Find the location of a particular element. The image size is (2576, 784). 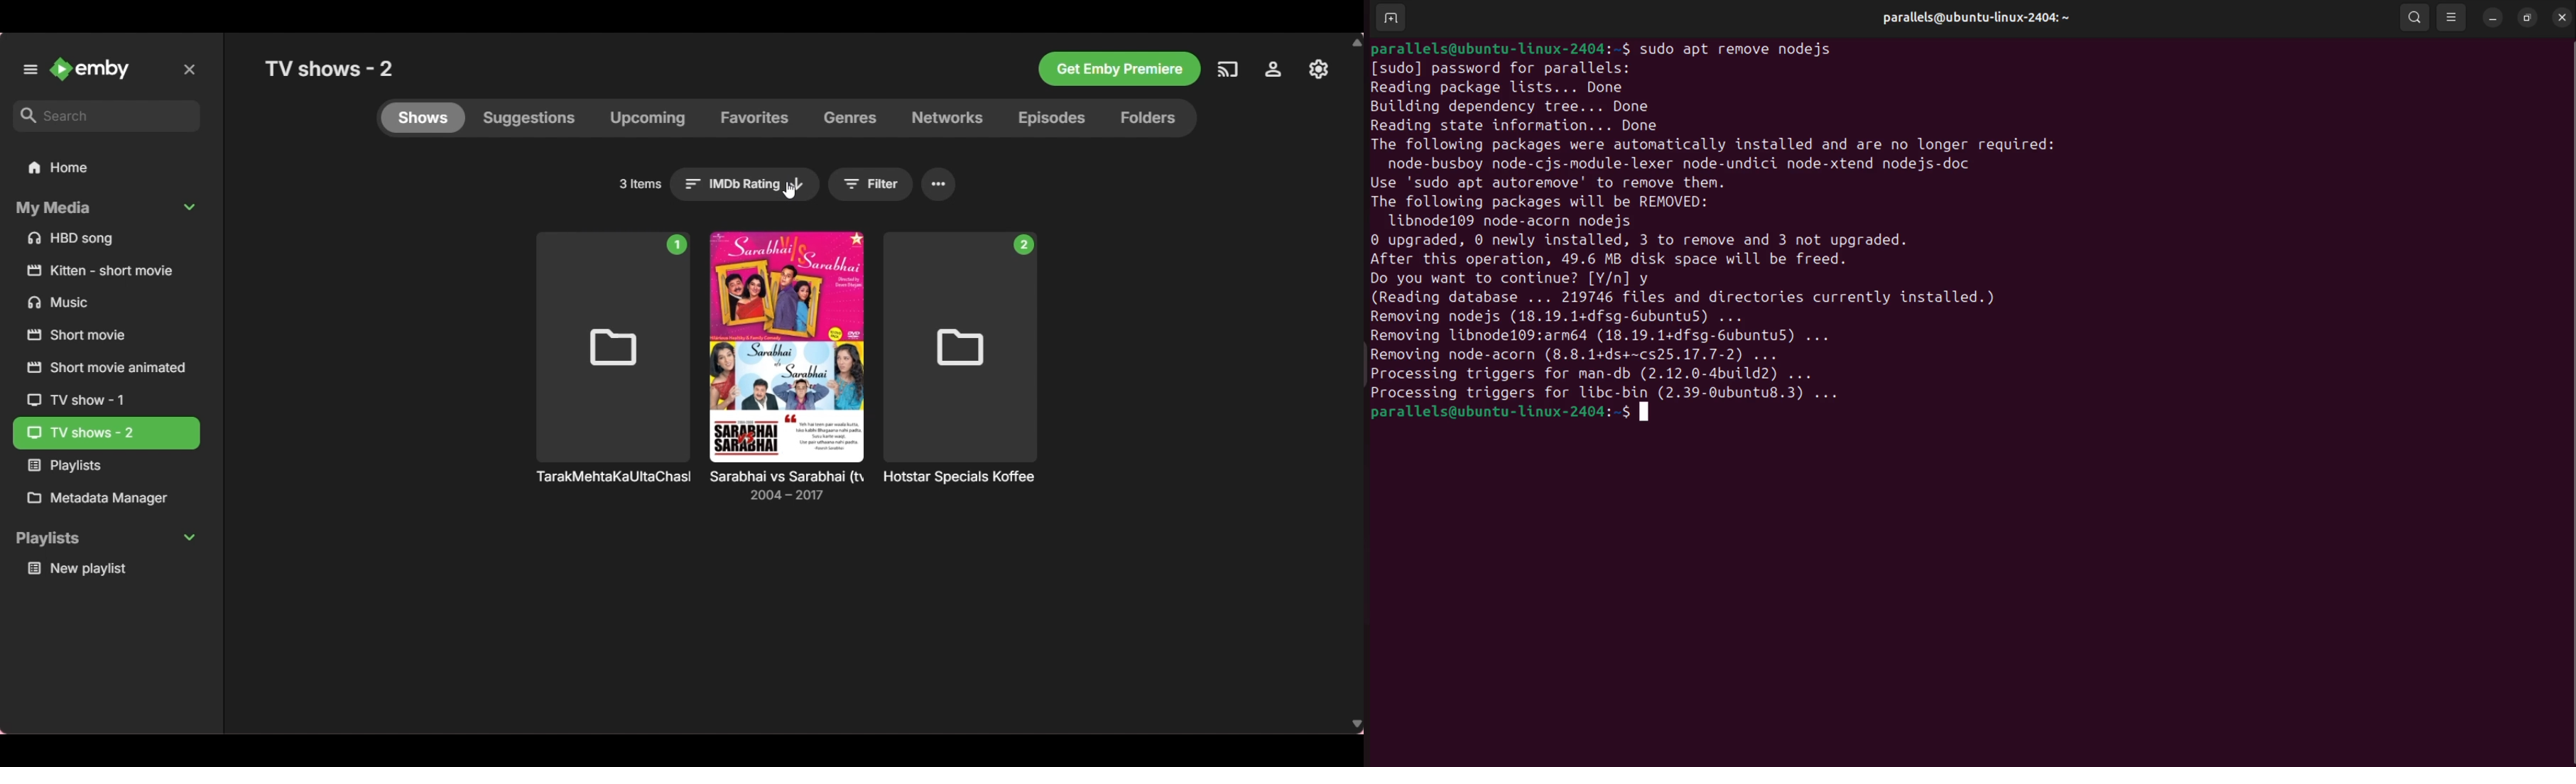

close is located at coordinates (2561, 16).